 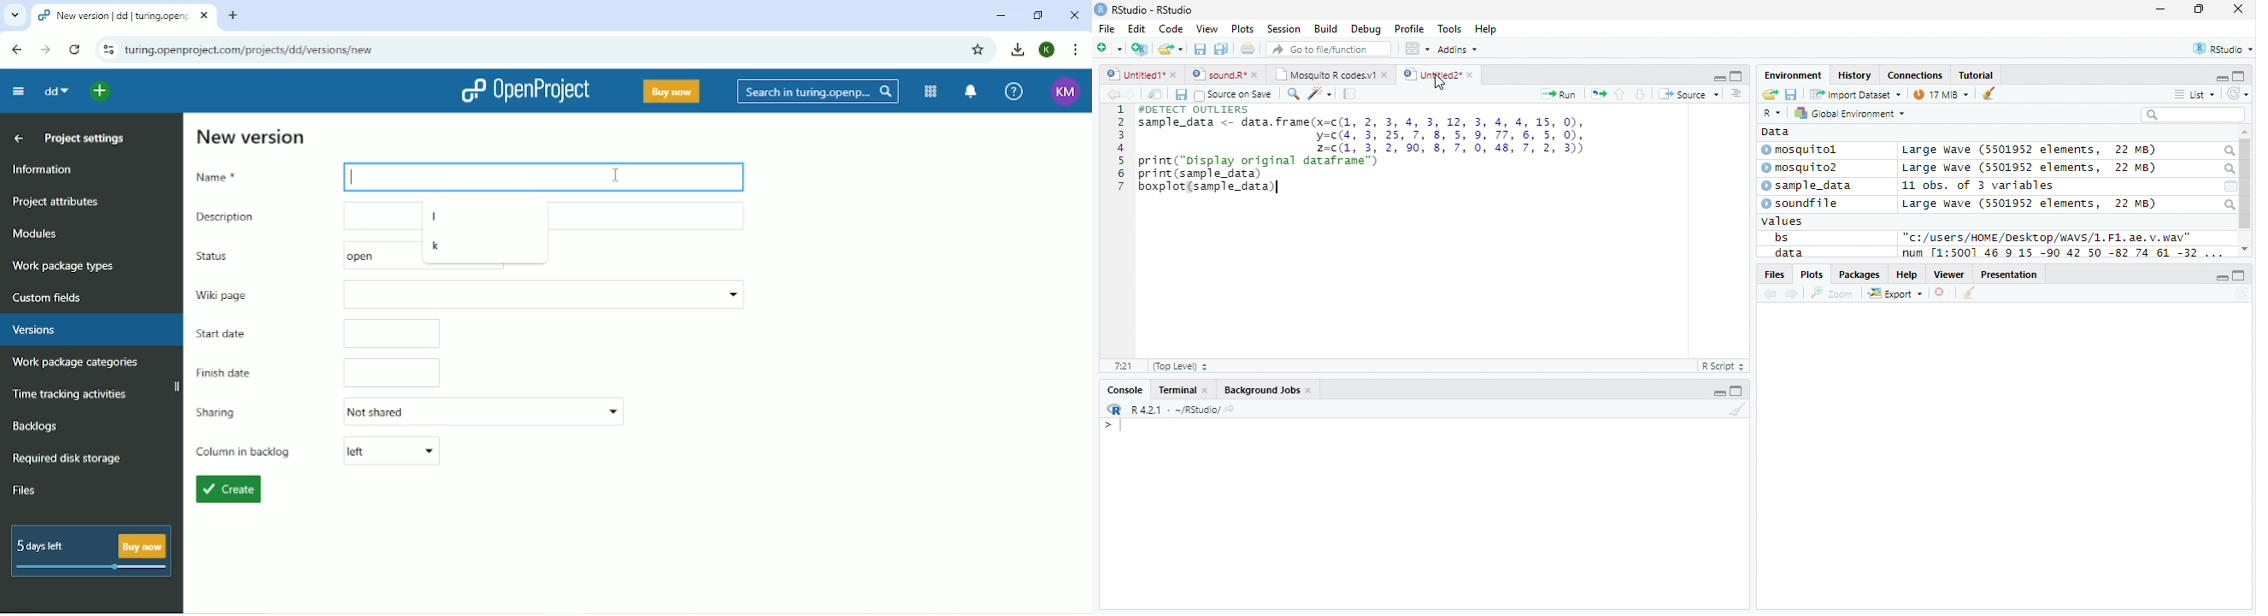 What do you see at coordinates (1598, 94) in the screenshot?
I see `Re-run the previous code` at bounding box center [1598, 94].